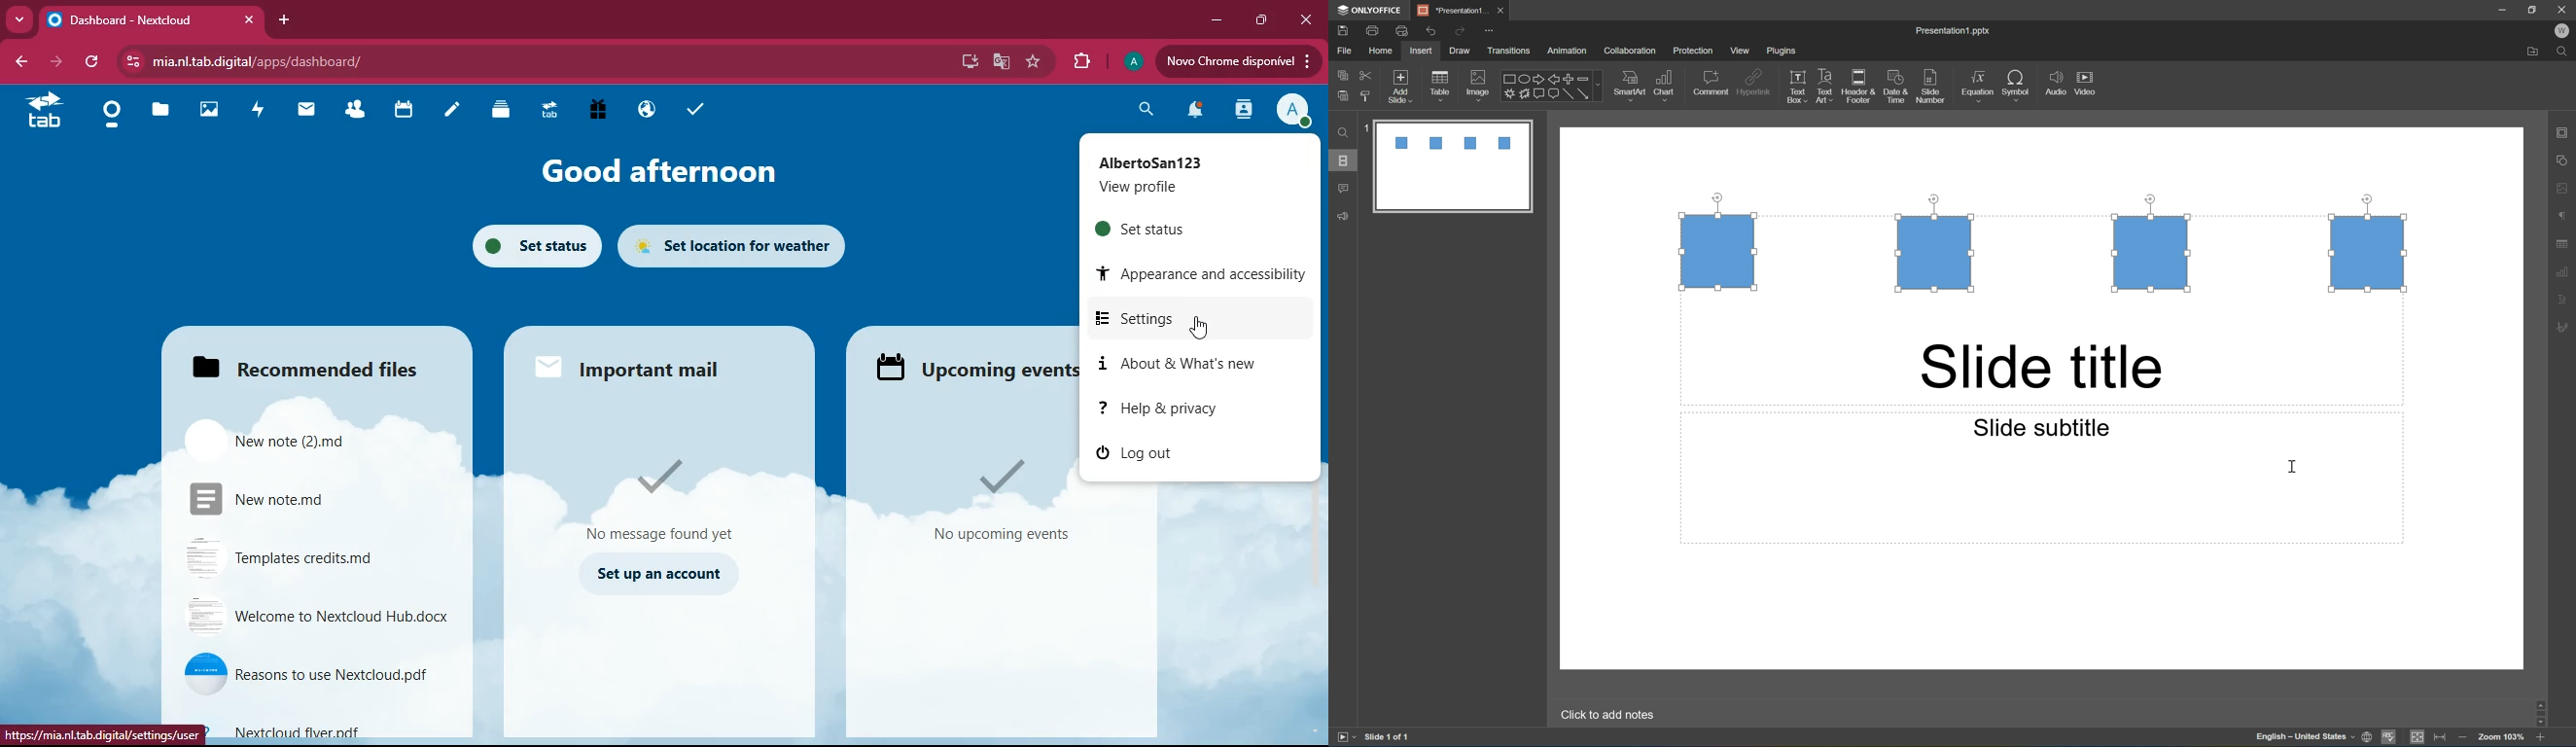 The width and height of the screenshot is (2576, 756). What do you see at coordinates (2567, 271) in the screenshot?
I see `chart settings` at bounding box center [2567, 271].